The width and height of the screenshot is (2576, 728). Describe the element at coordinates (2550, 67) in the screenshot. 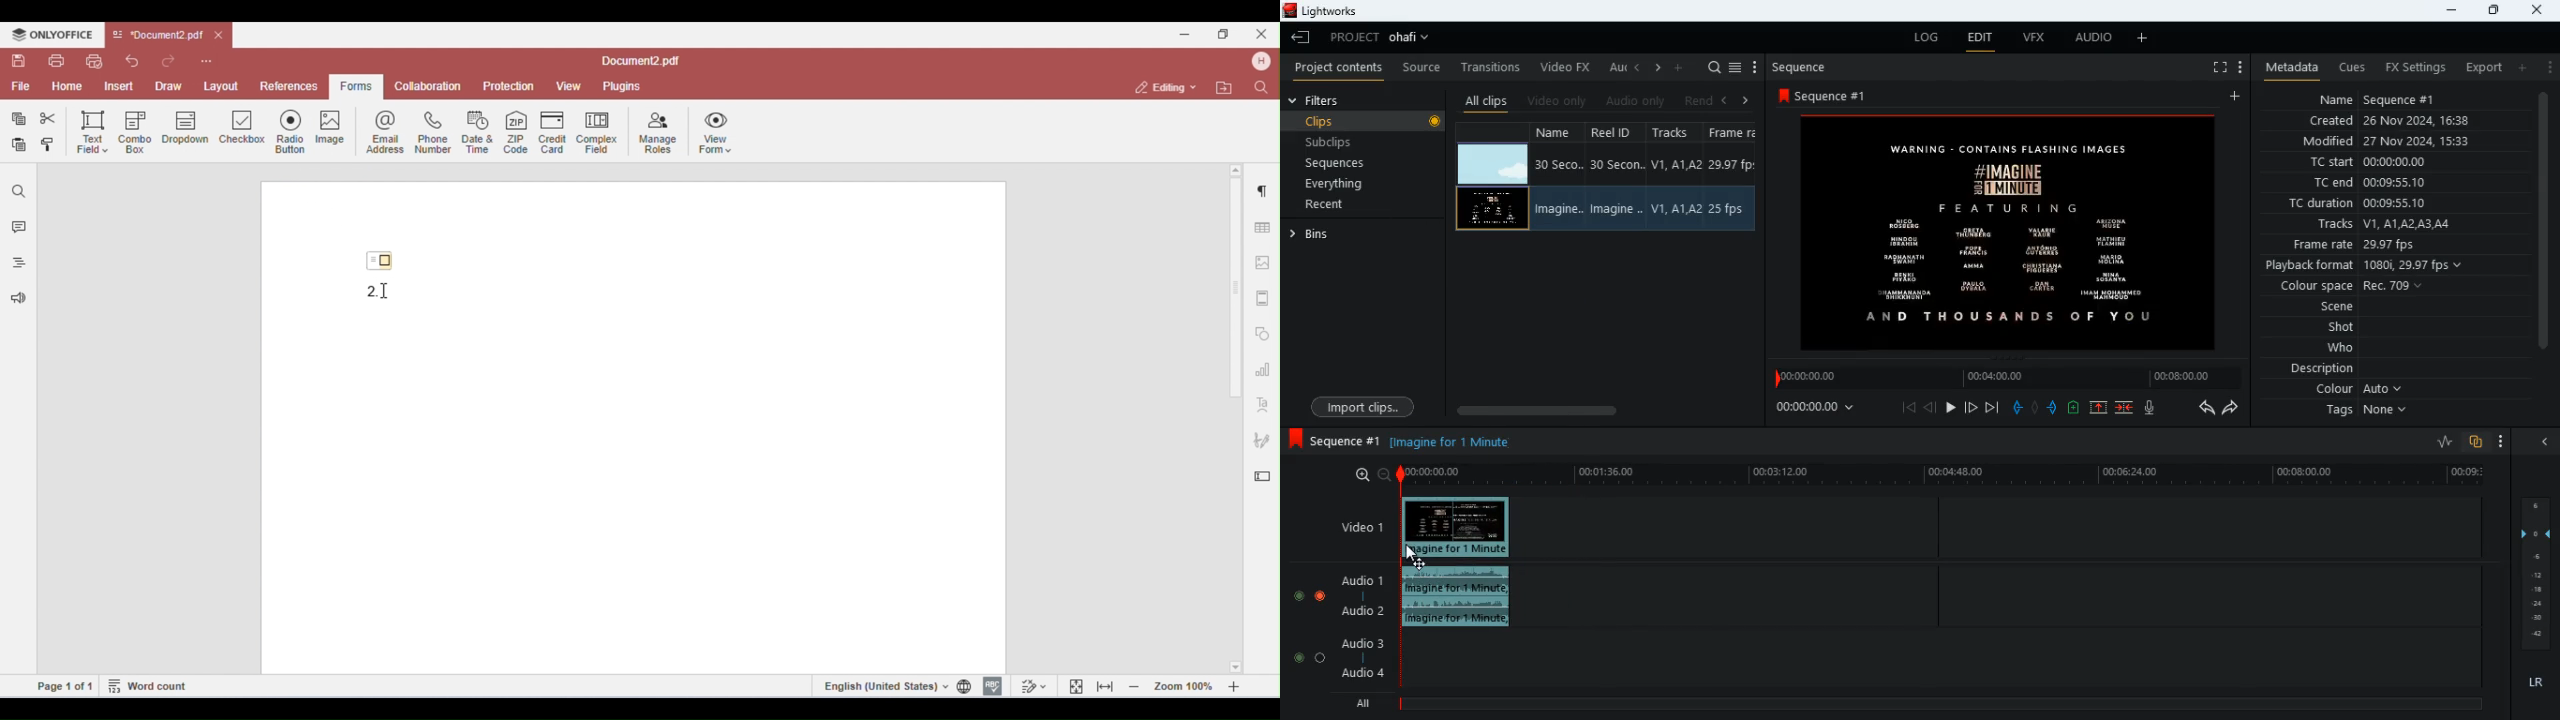

I see `more` at that location.